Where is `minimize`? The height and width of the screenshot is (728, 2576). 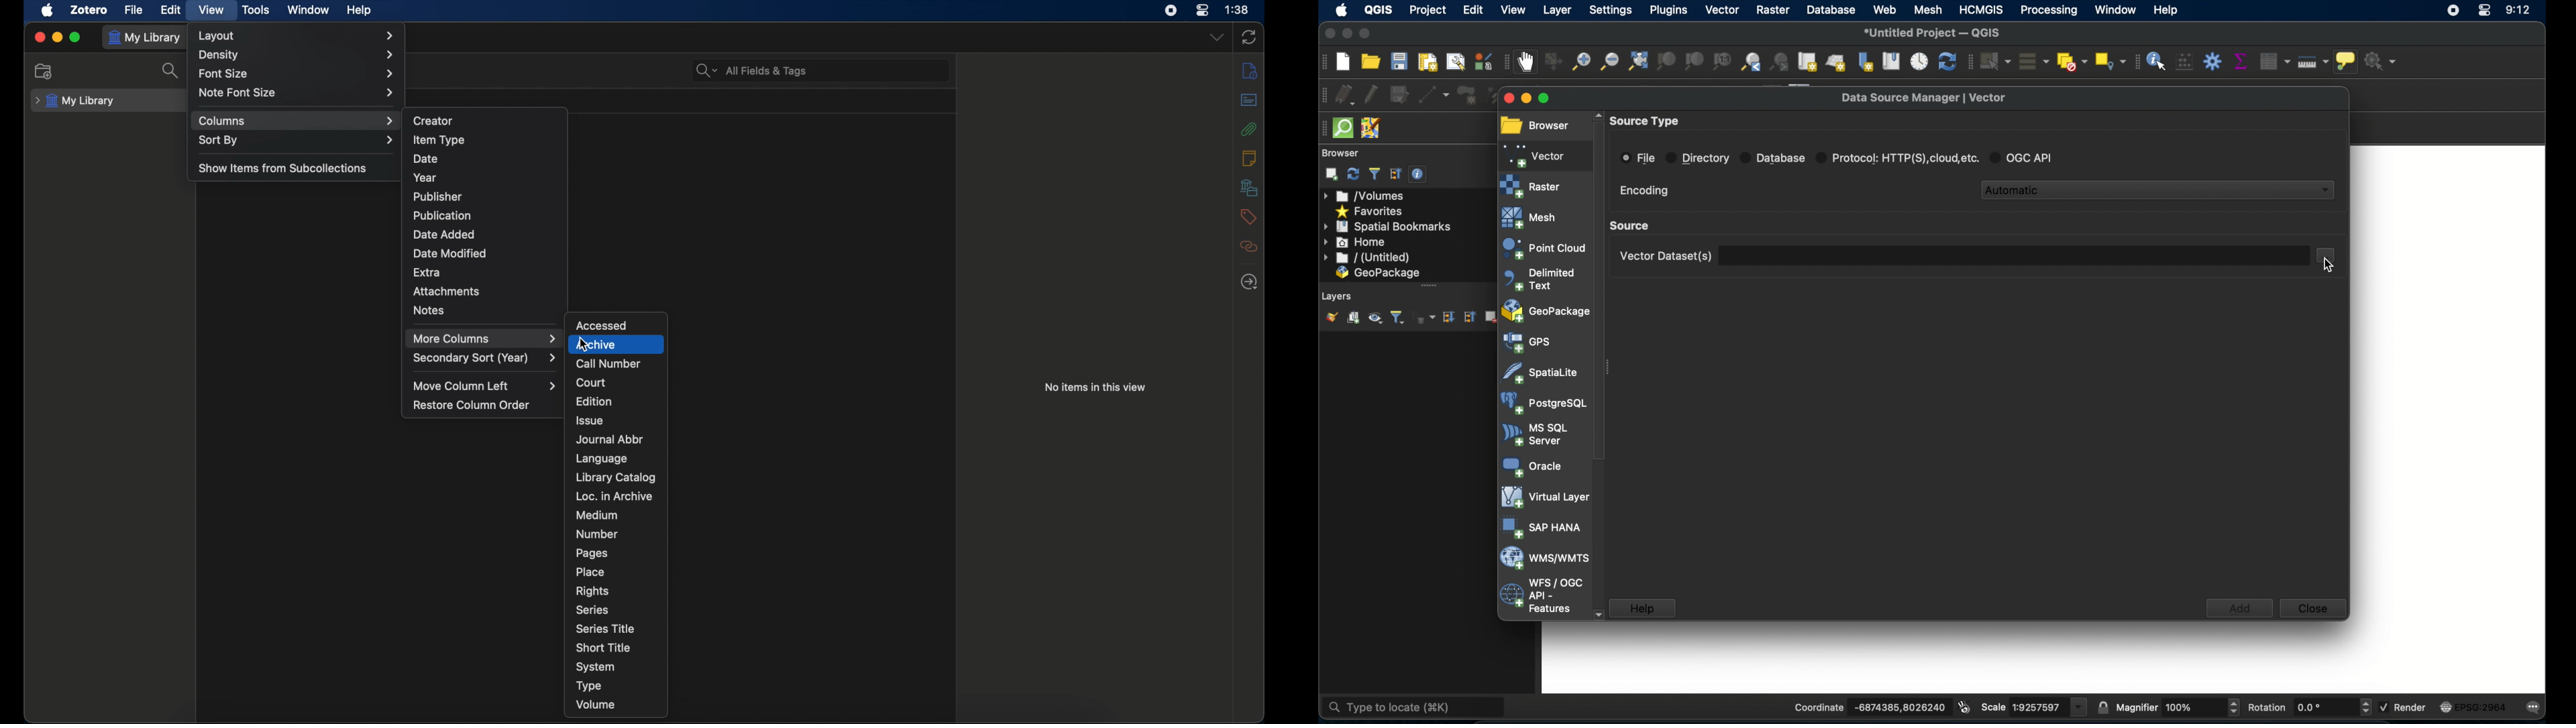 minimize is located at coordinates (57, 38).